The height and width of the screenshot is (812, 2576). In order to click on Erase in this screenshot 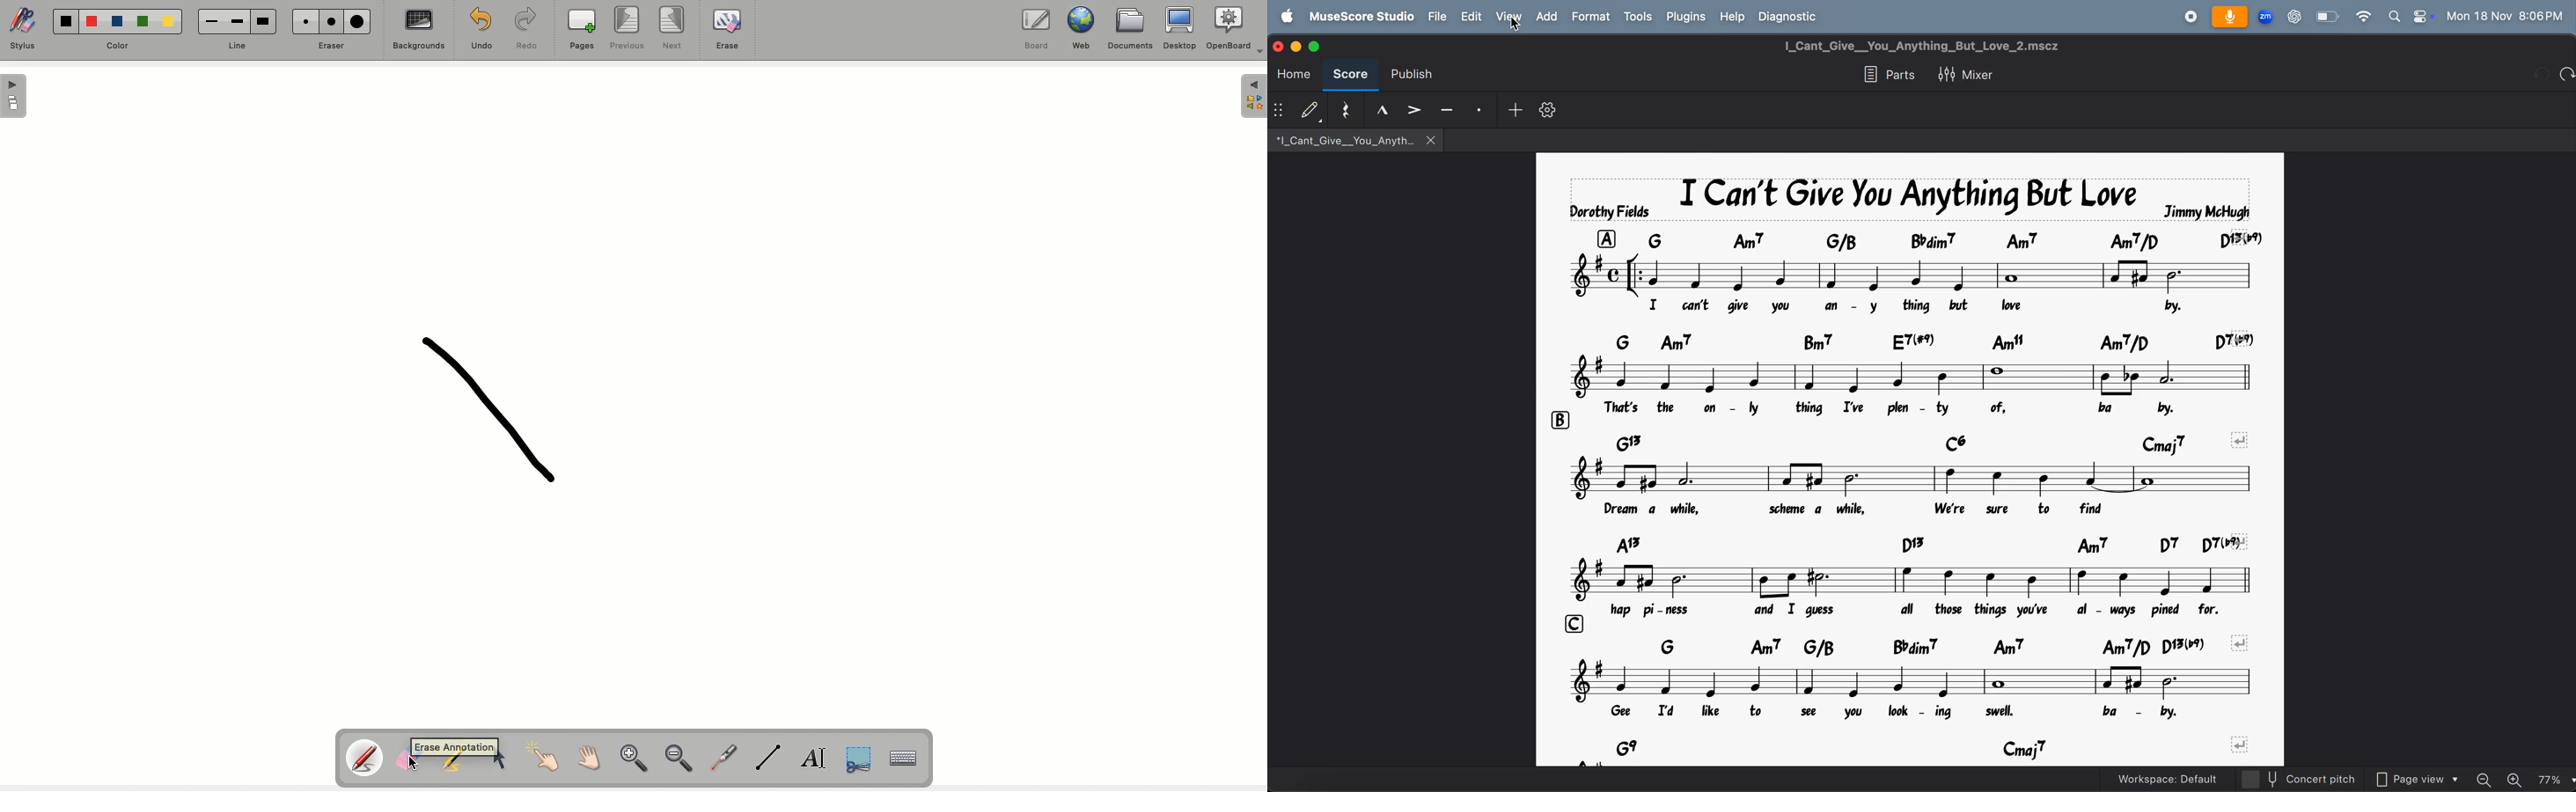, I will do `click(727, 32)`.